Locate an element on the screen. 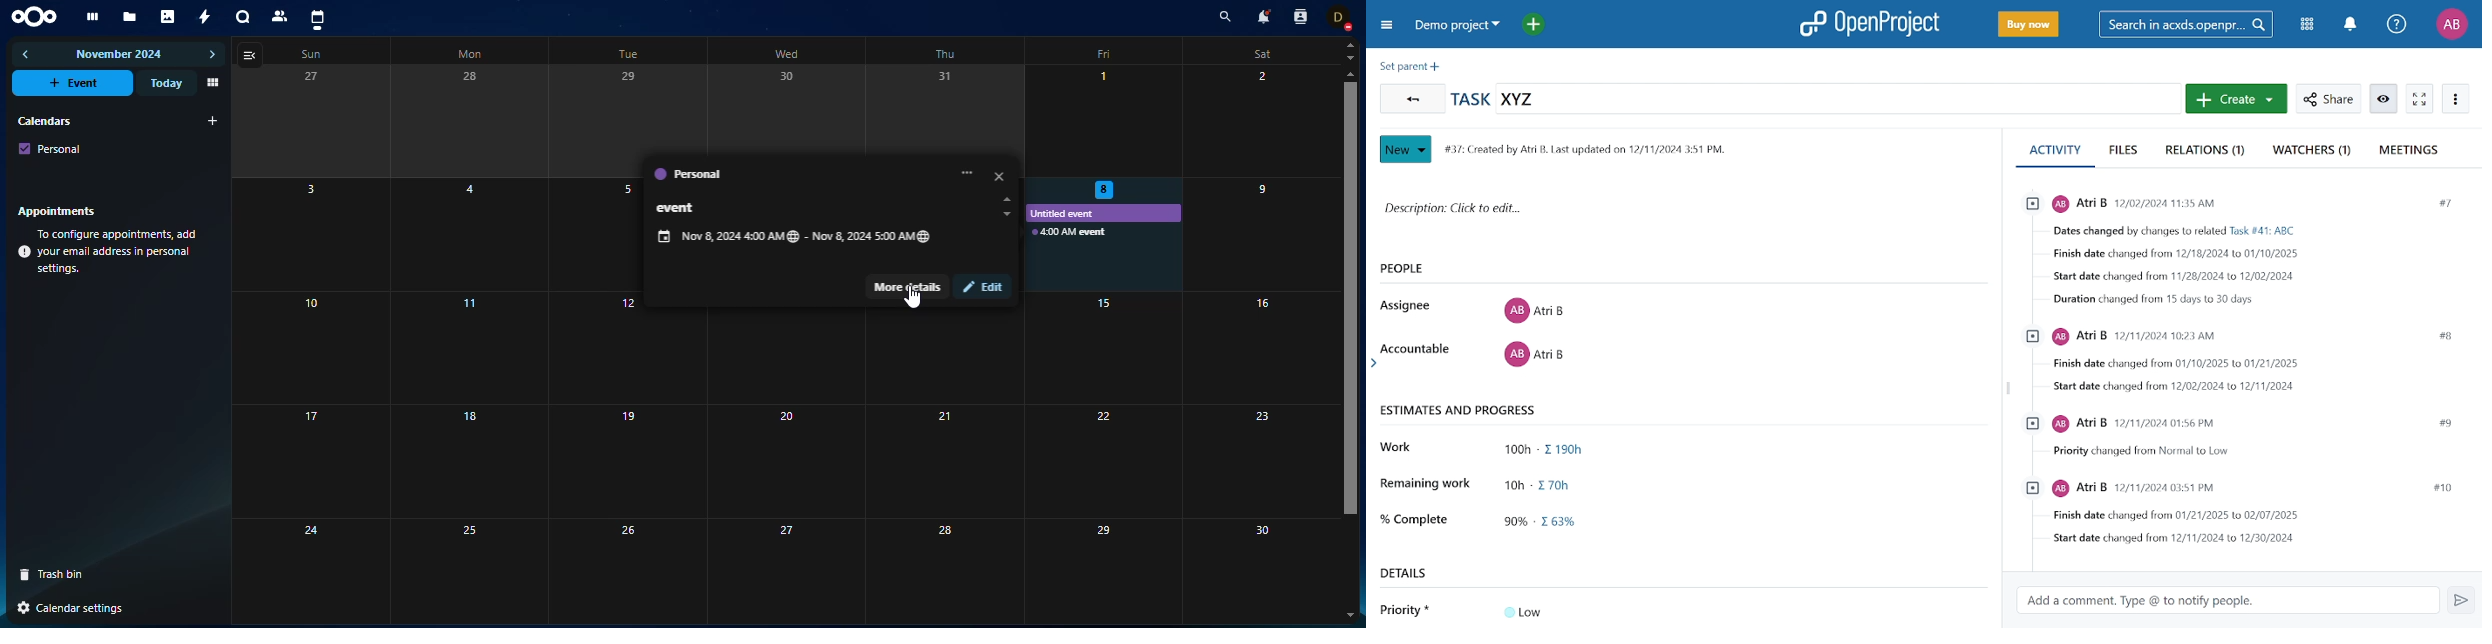 Image resolution: width=2492 pixels, height=644 pixels. DETAILS is located at coordinates (1415, 573).